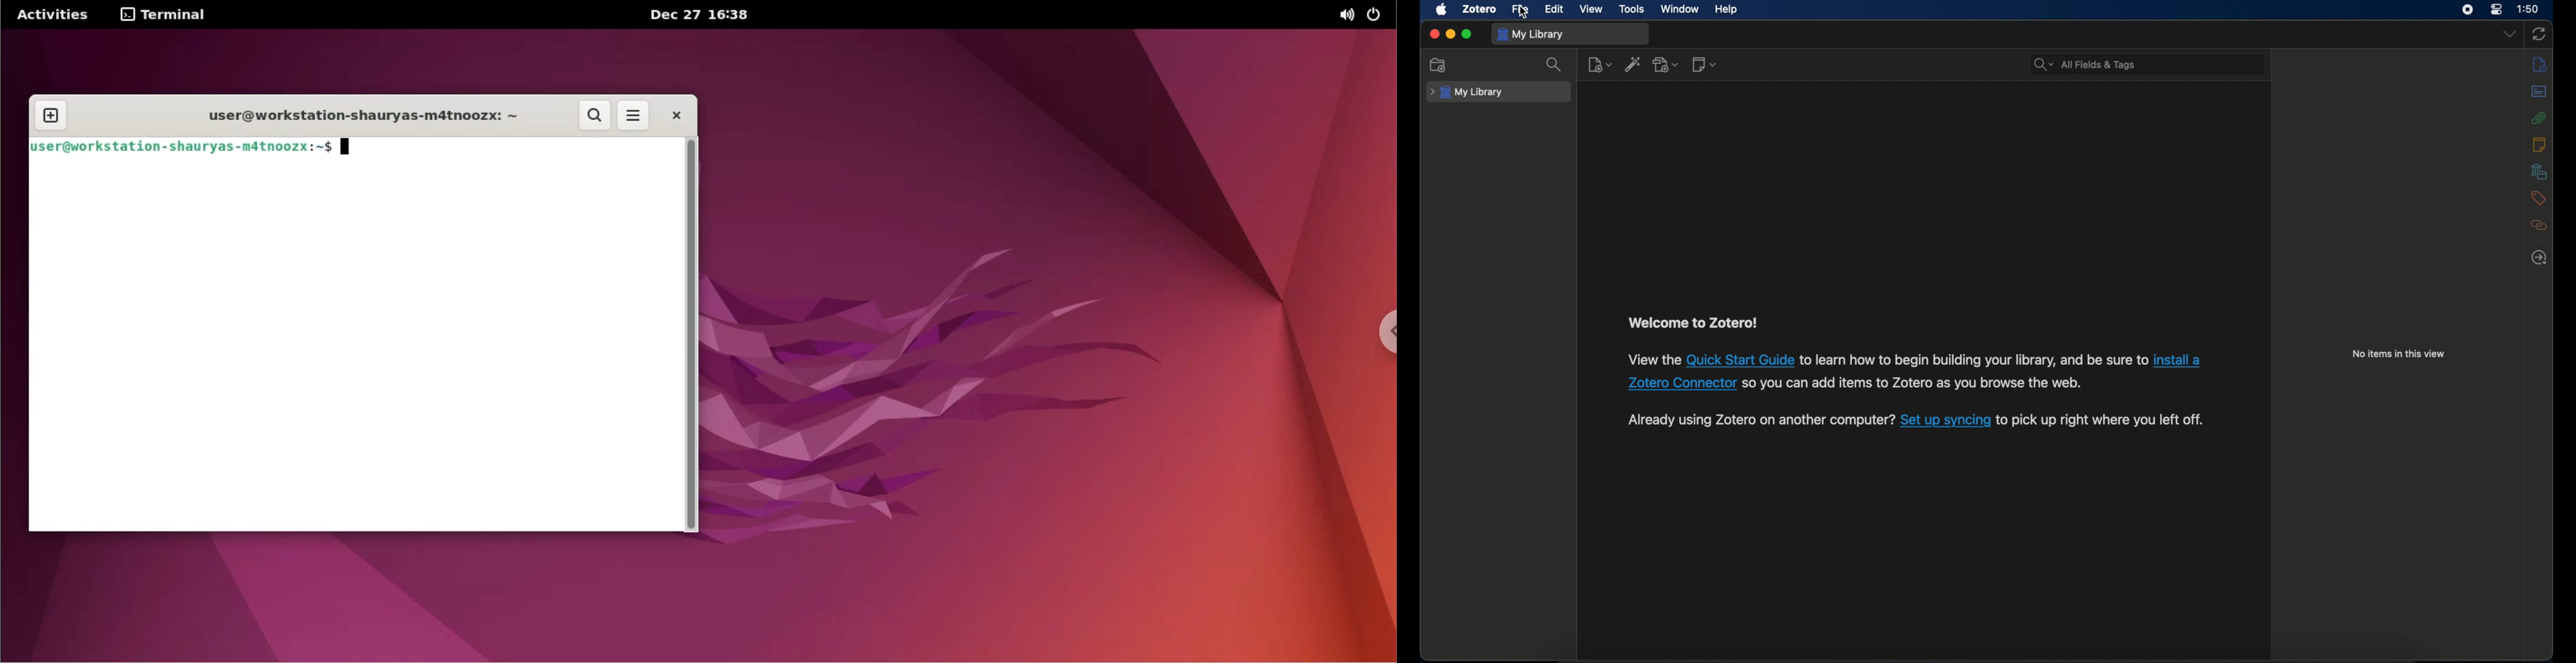 The width and height of the screenshot is (2576, 672). Describe the element at coordinates (1633, 64) in the screenshot. I see `add item by identifier` at that location.